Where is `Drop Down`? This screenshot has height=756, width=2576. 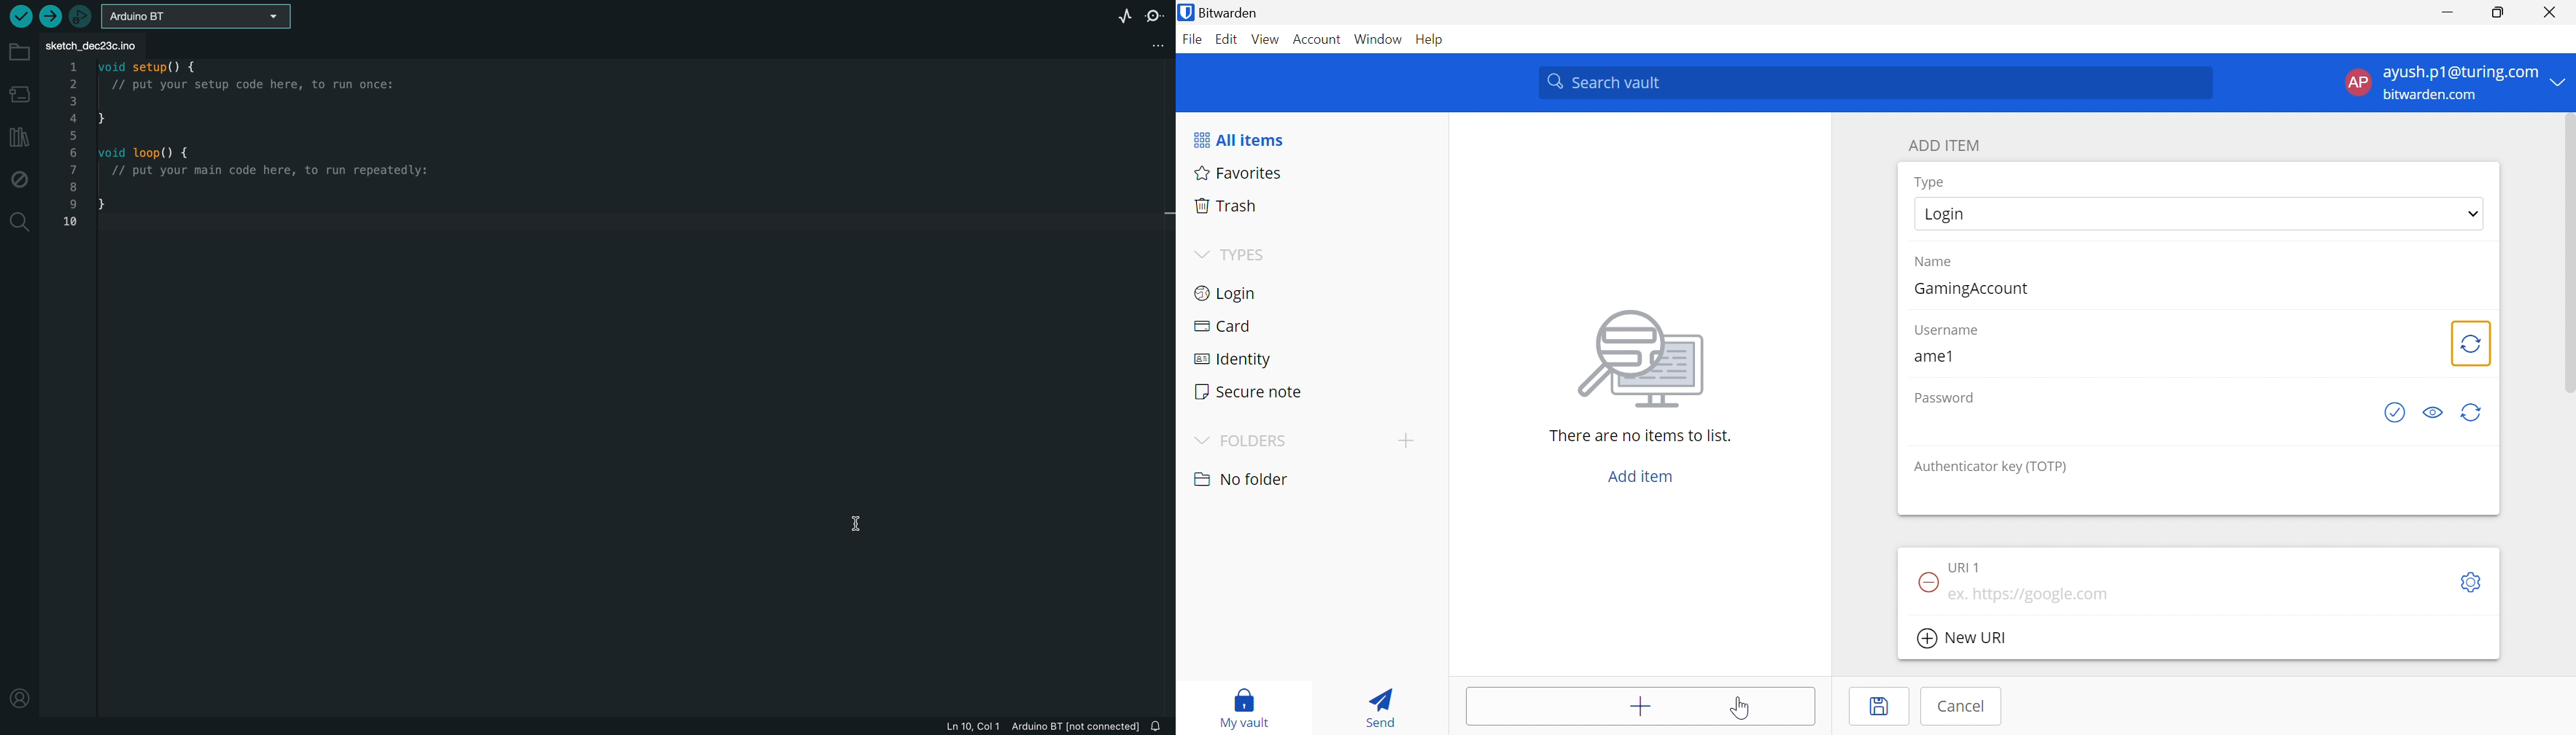
Drop Down is located at coordinates (1198, 440).